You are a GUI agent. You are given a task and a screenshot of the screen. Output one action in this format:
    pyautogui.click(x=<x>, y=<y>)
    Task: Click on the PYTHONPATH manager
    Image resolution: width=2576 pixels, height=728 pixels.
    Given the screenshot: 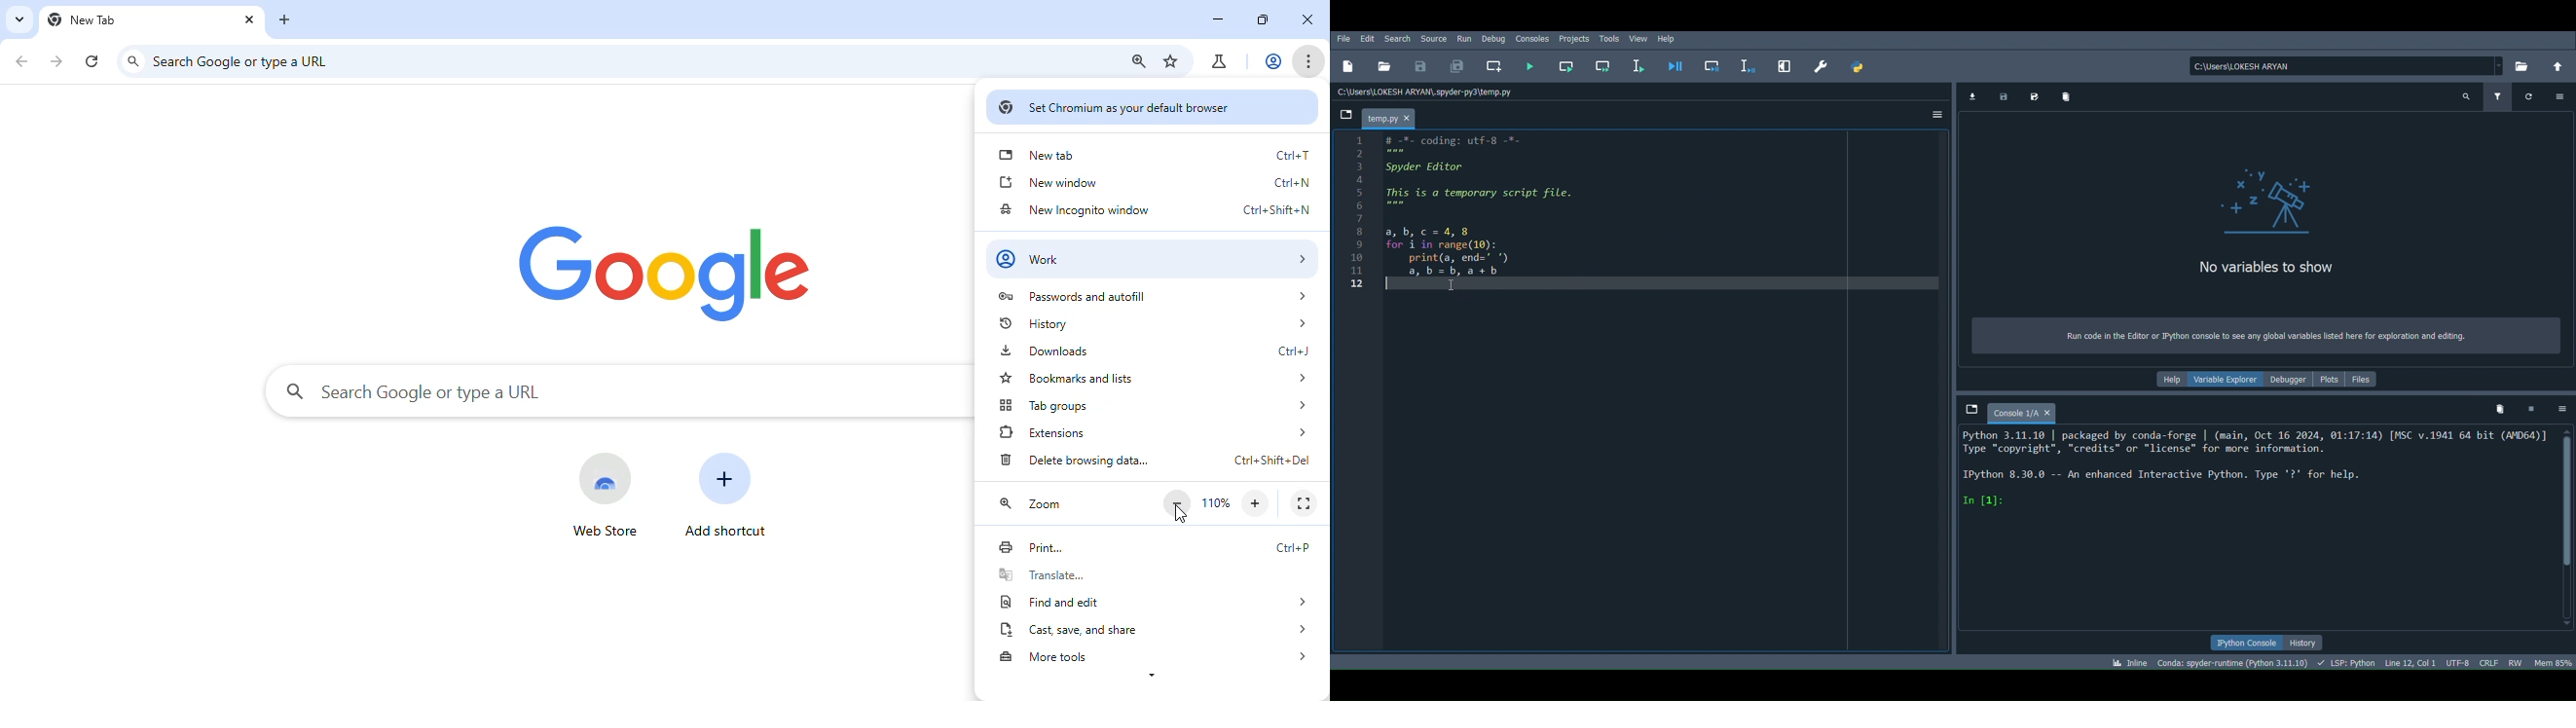 What is the action you would take?
    pyautogui.click(x=1863, y=68)
    